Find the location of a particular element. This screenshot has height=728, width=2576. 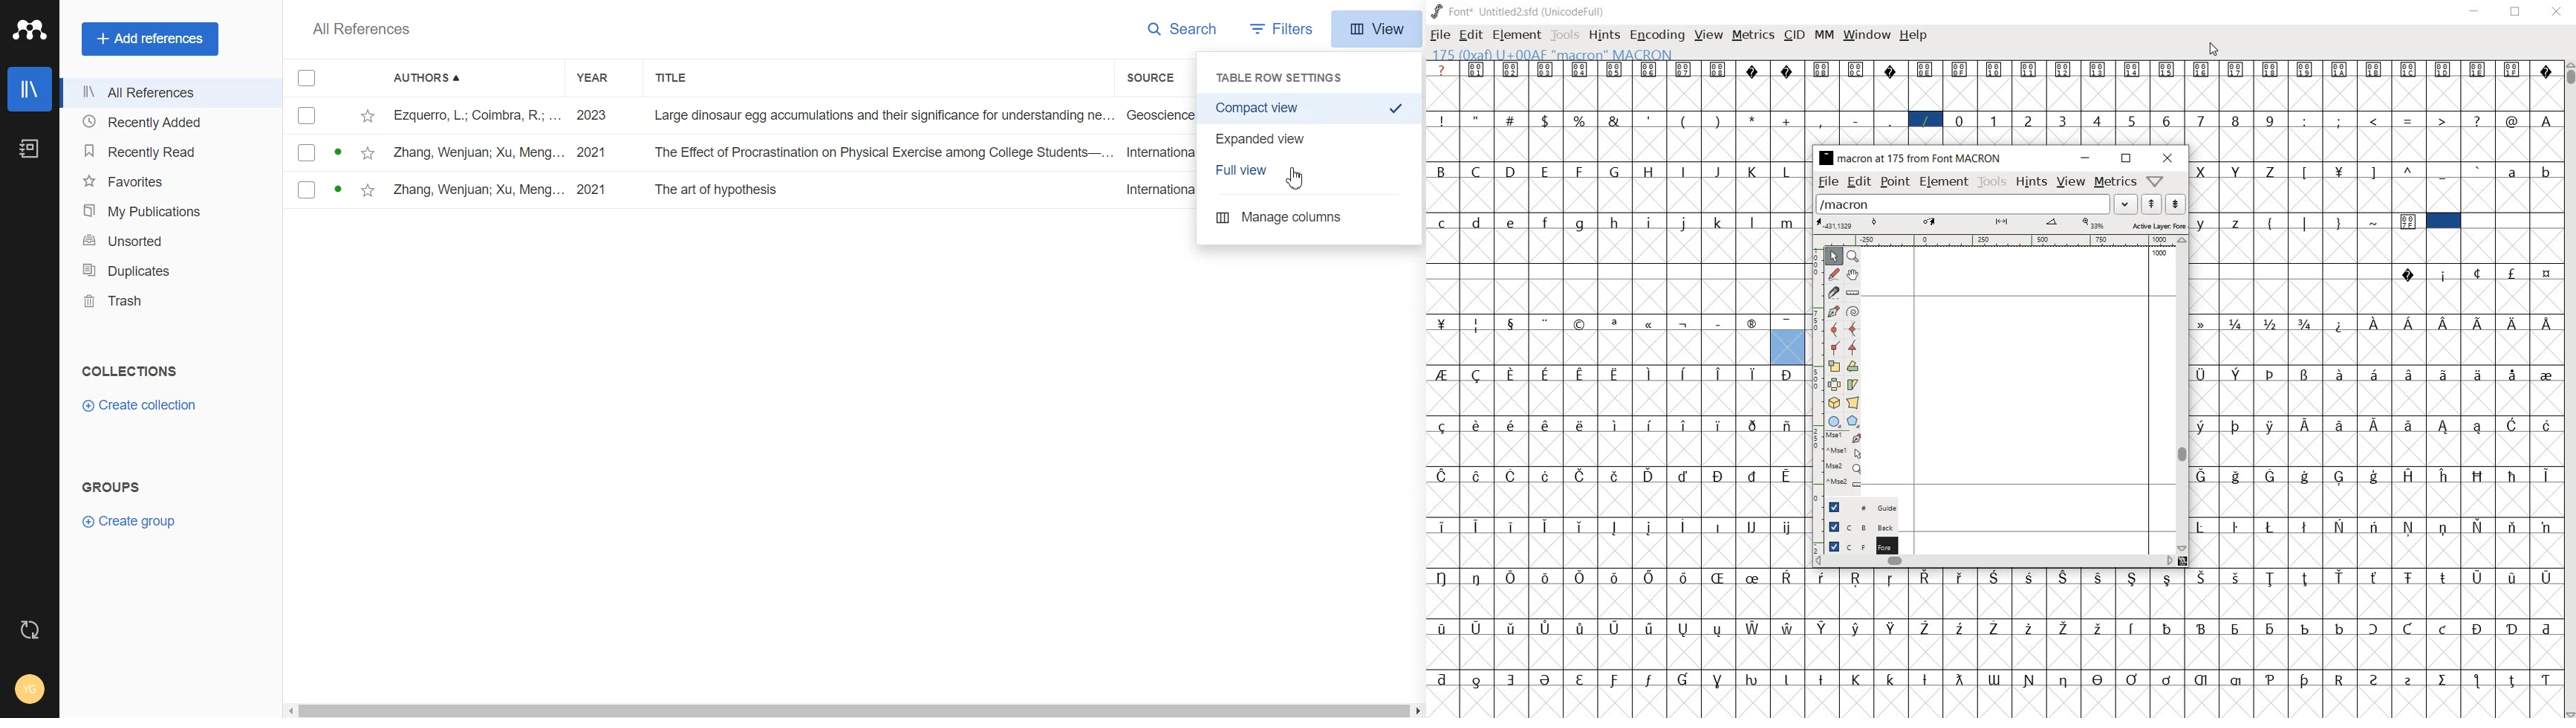

Symbol is located at coordinates (2272, 375).